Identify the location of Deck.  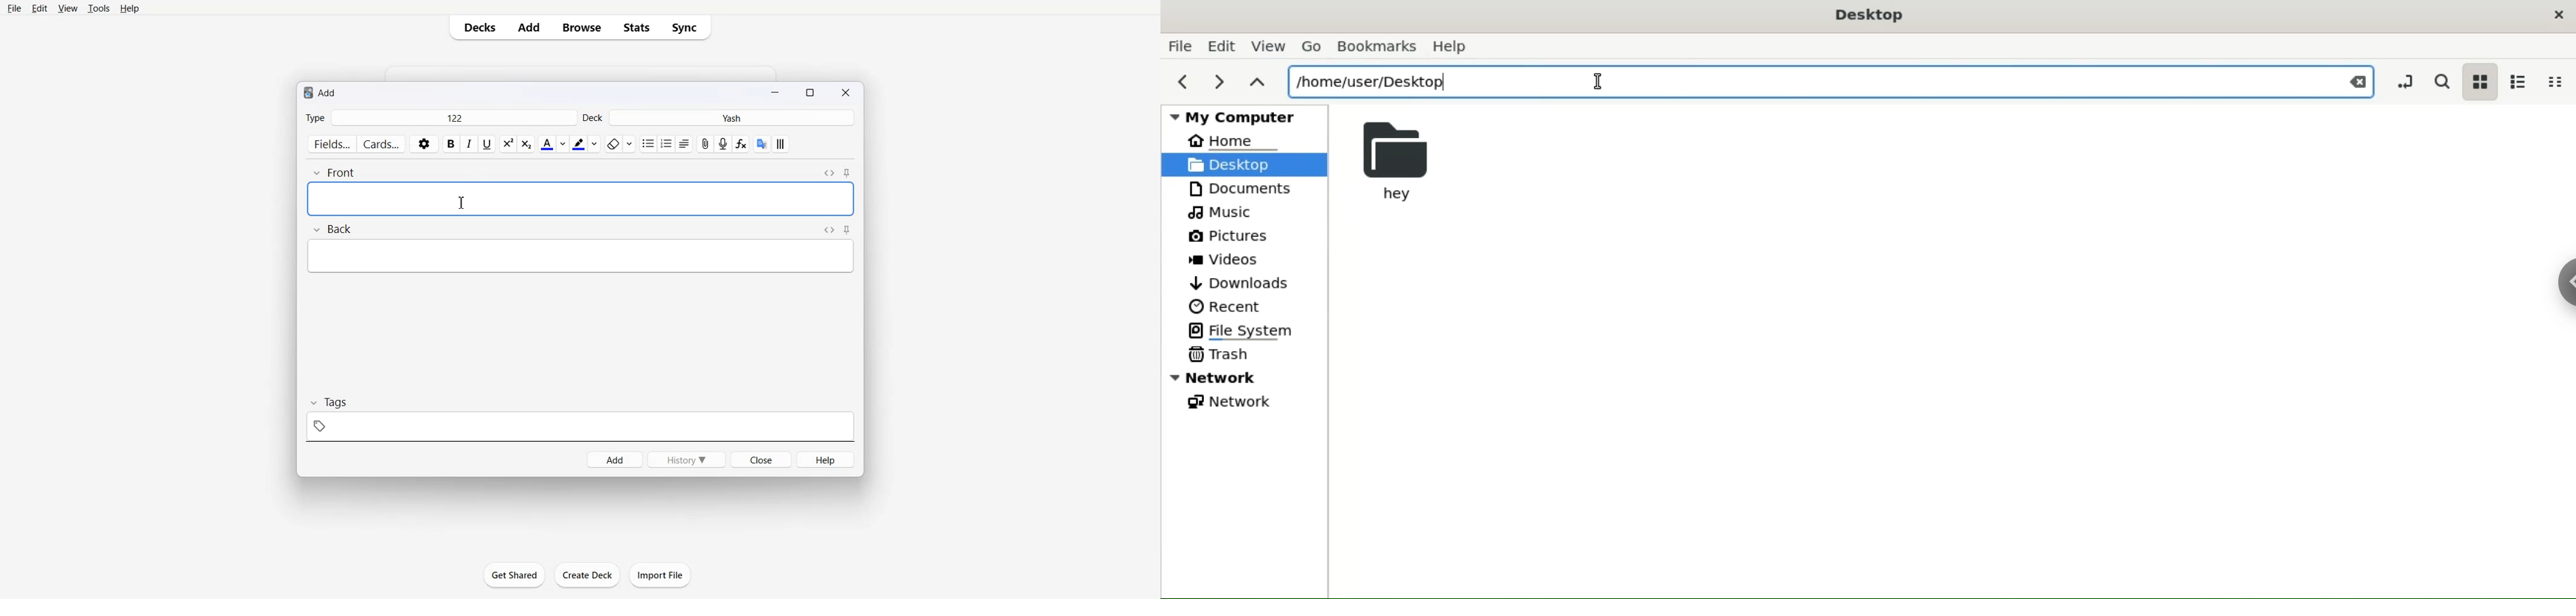
(594, 117).